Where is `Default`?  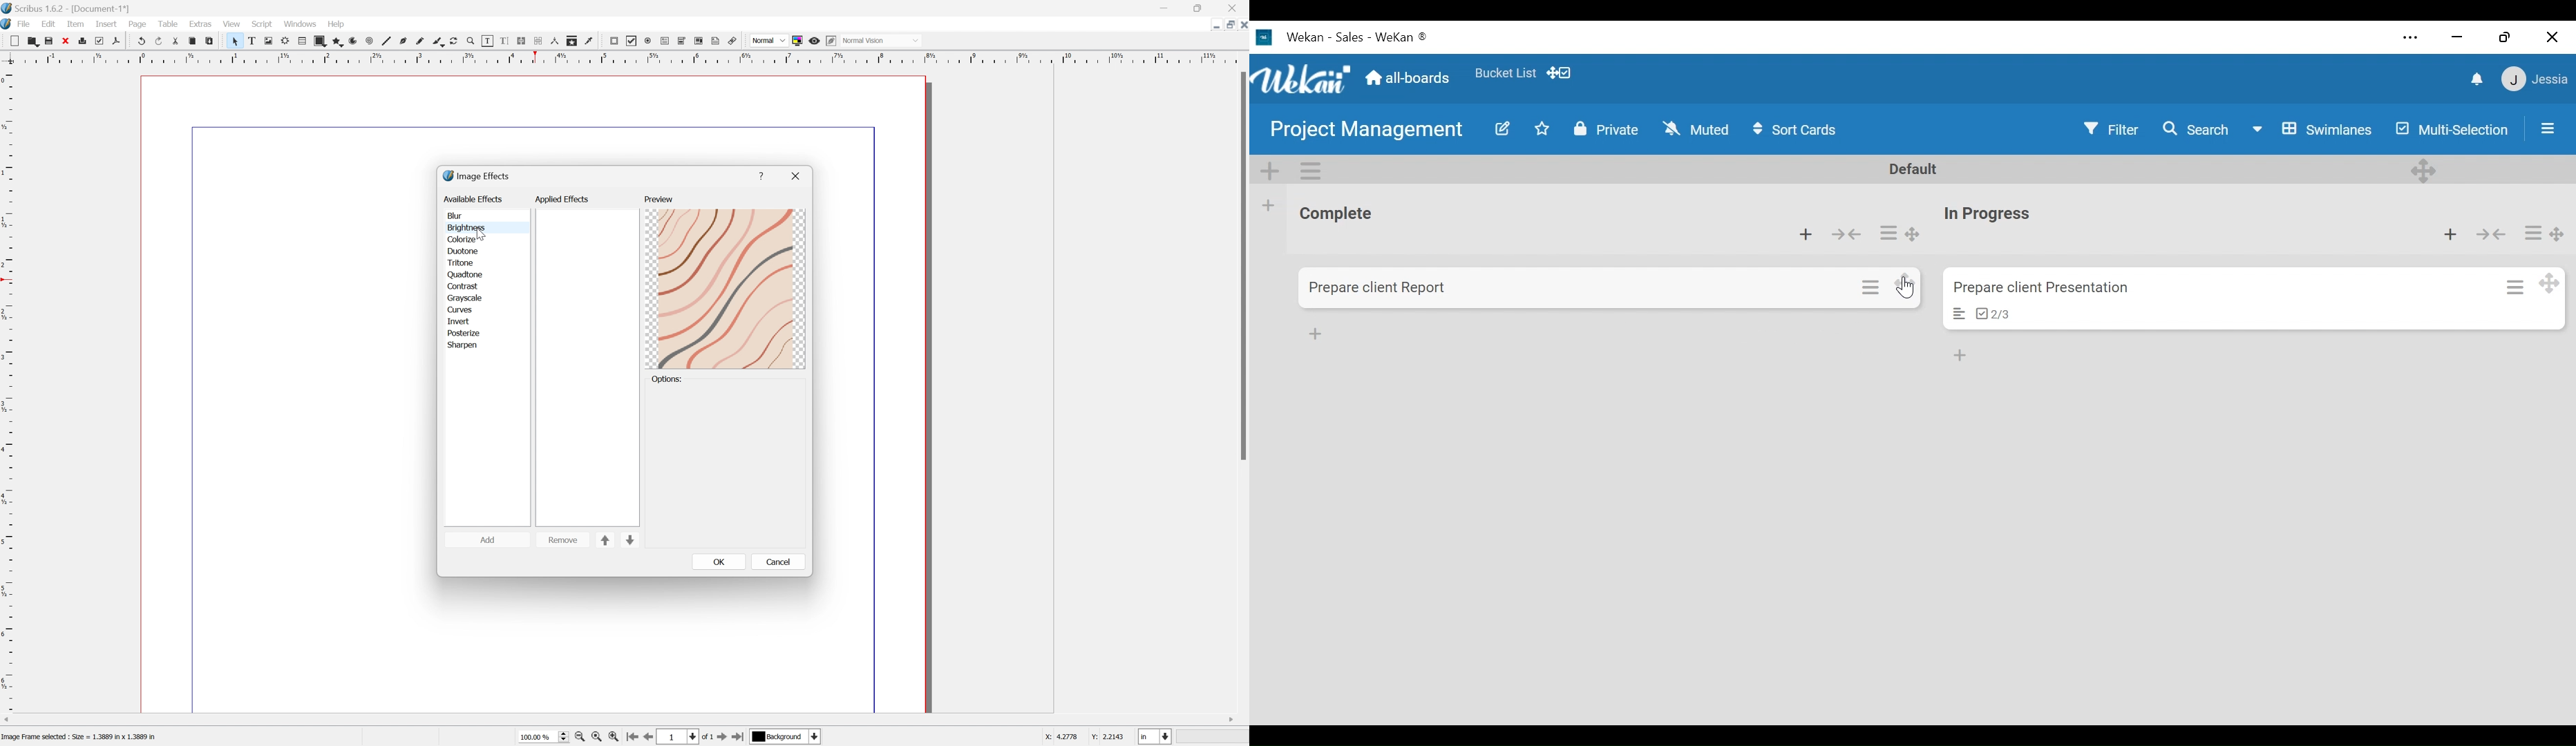 Default is located at coordinates (1915, 169).